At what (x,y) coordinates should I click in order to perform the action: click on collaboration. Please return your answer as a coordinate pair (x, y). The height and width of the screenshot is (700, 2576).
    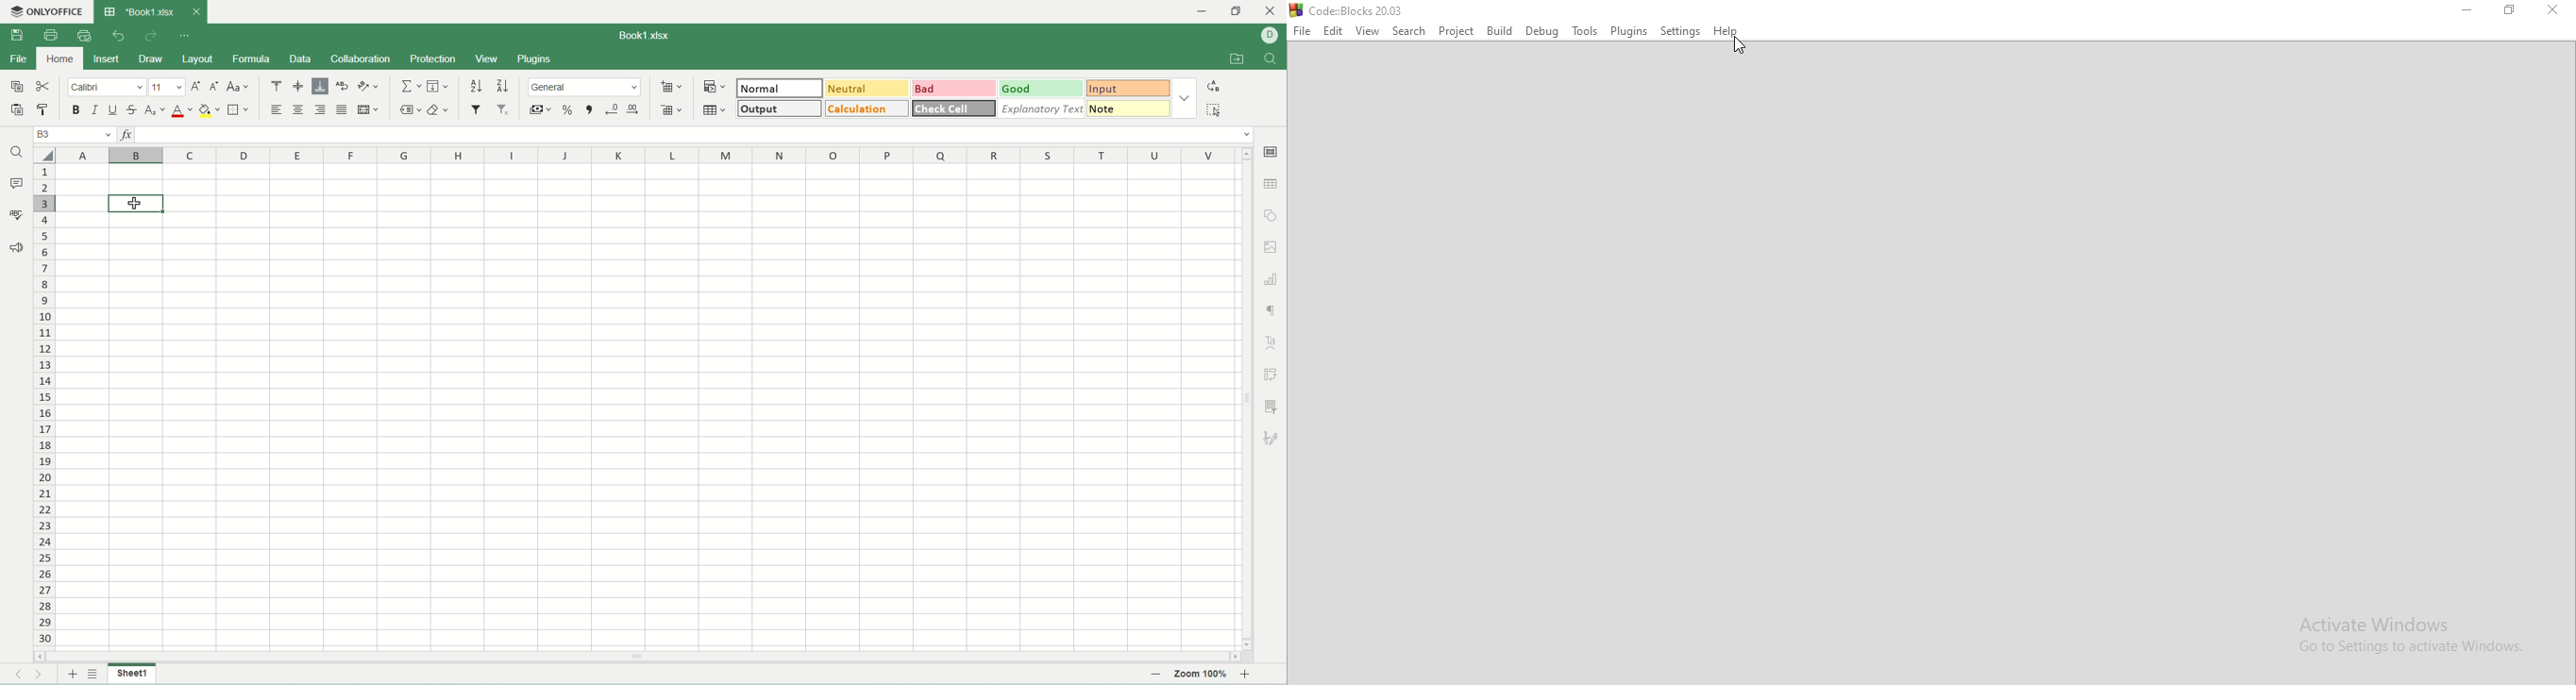
    Looking at the image, I should click on (361, 58).